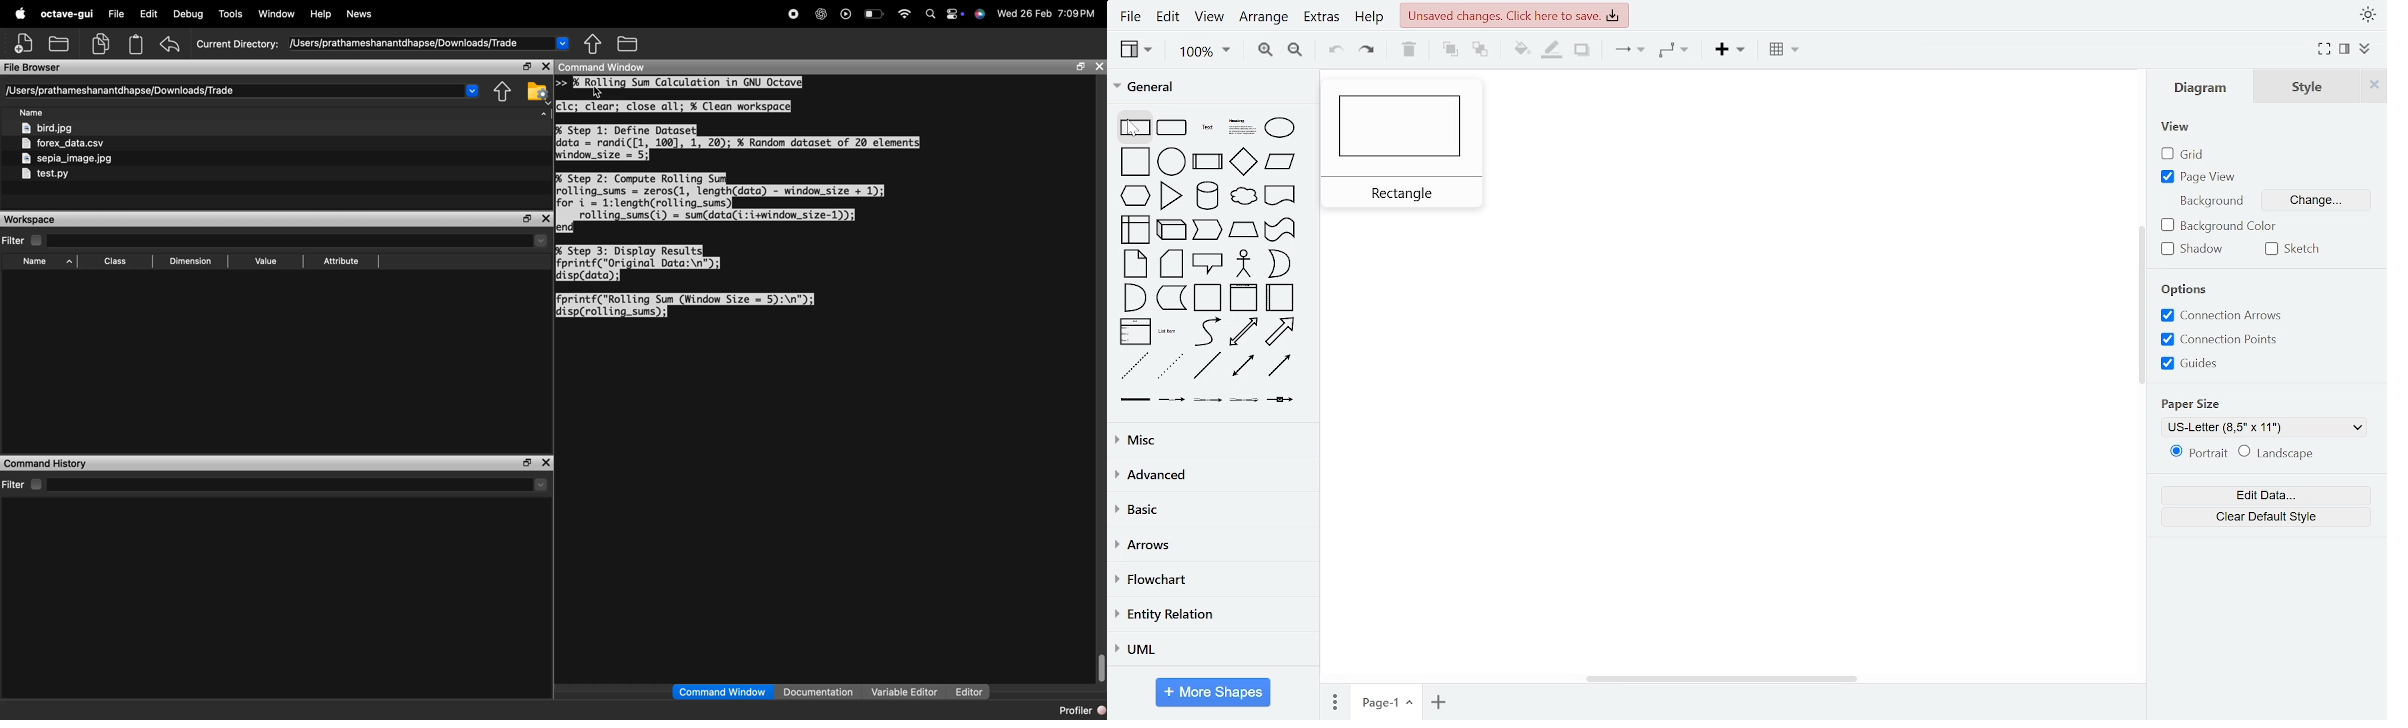 The image size is (2408, 728). I want to click on copy, so click(102, 44).